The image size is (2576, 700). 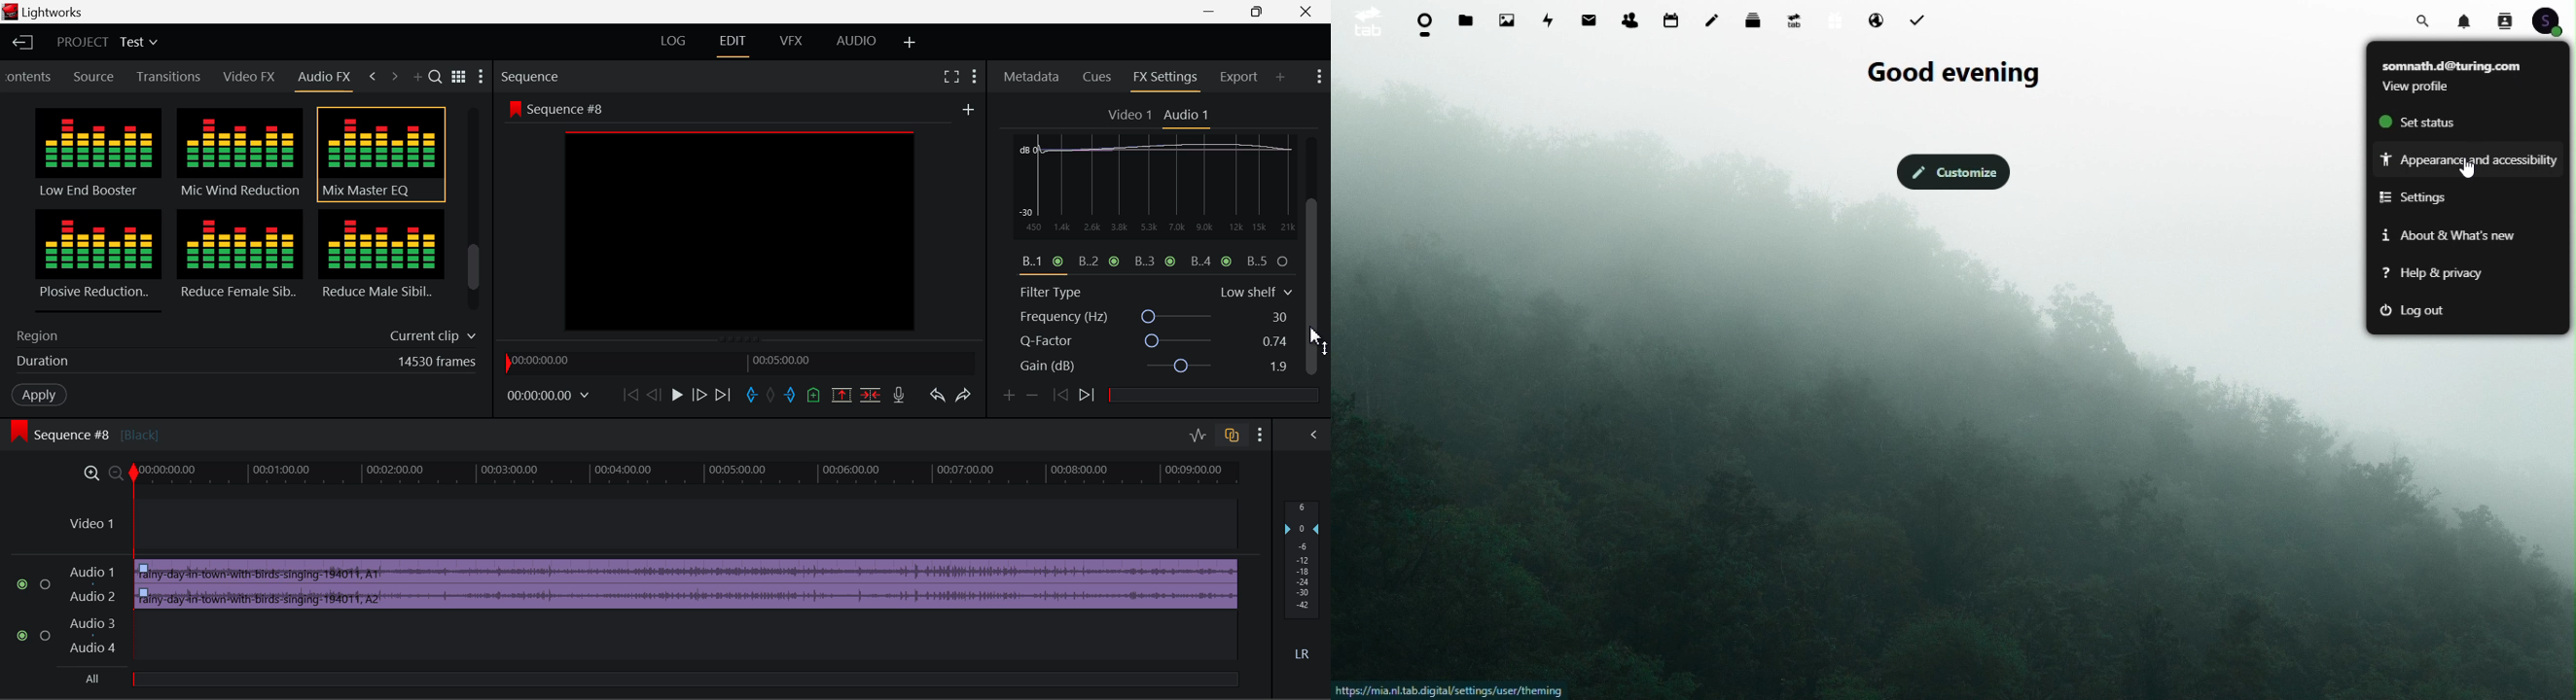 What do you see at coordinates (325, 77) in the screenshot?
I see `Audio FX ` at bounding box center [325, 77].